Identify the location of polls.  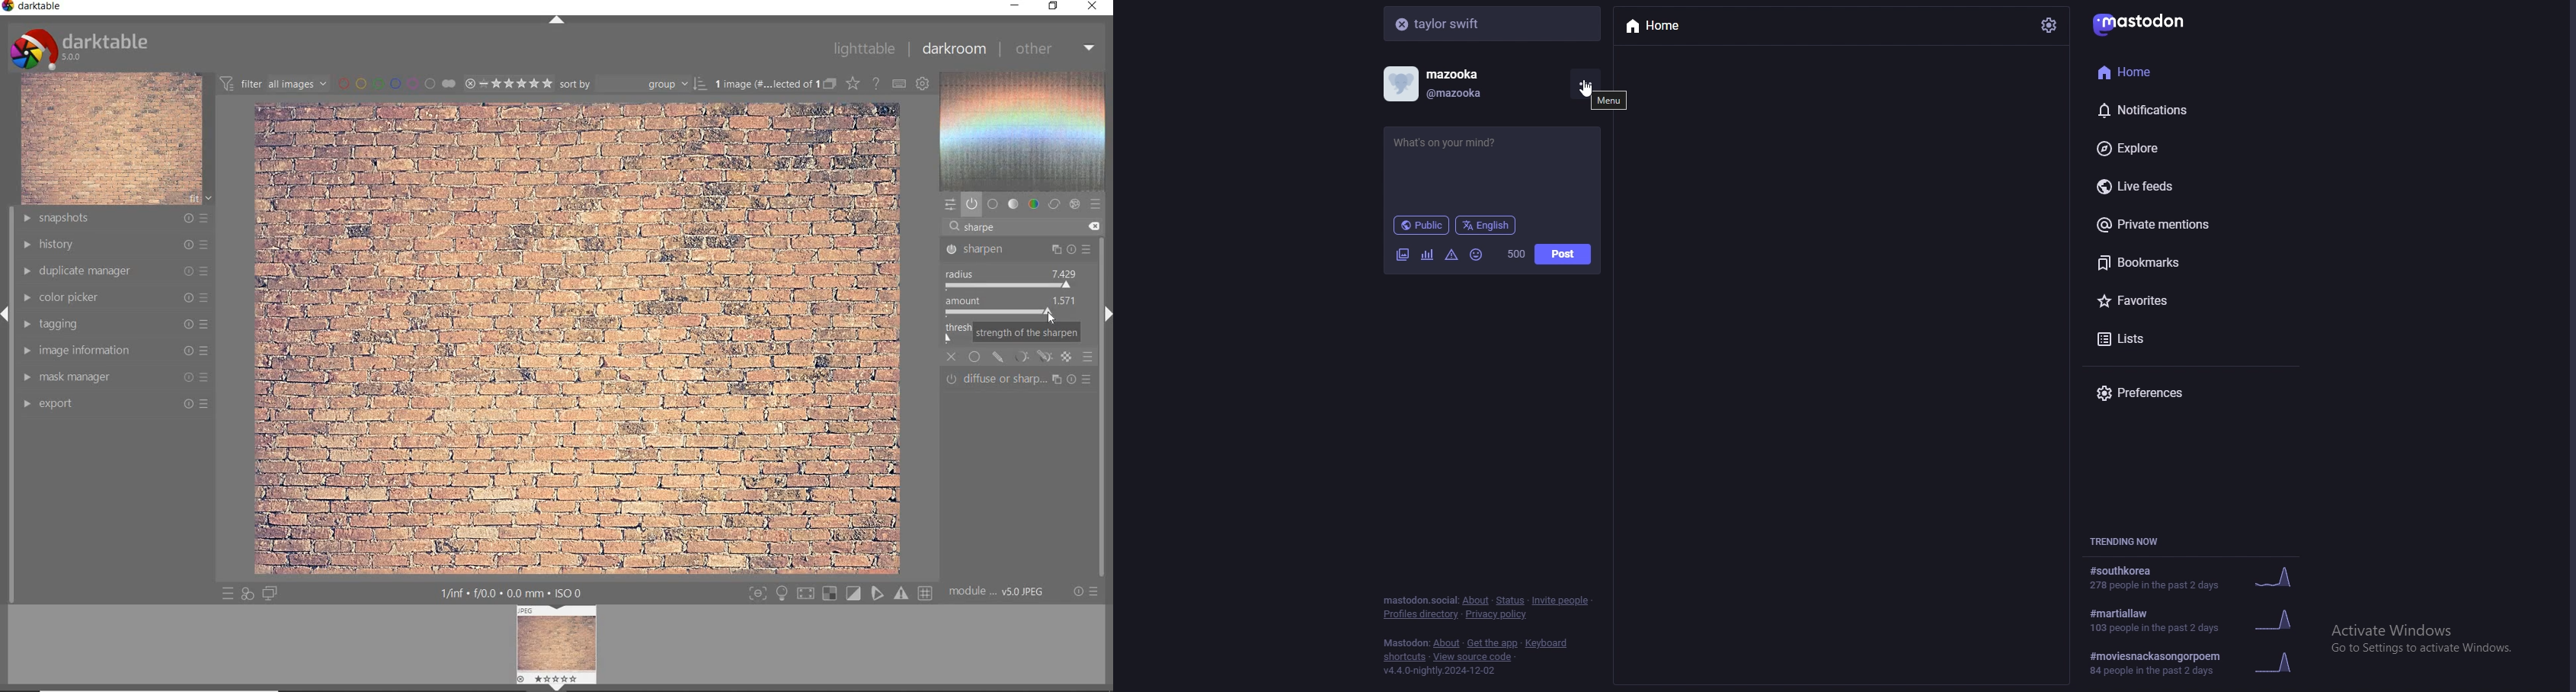
(1429, 255).